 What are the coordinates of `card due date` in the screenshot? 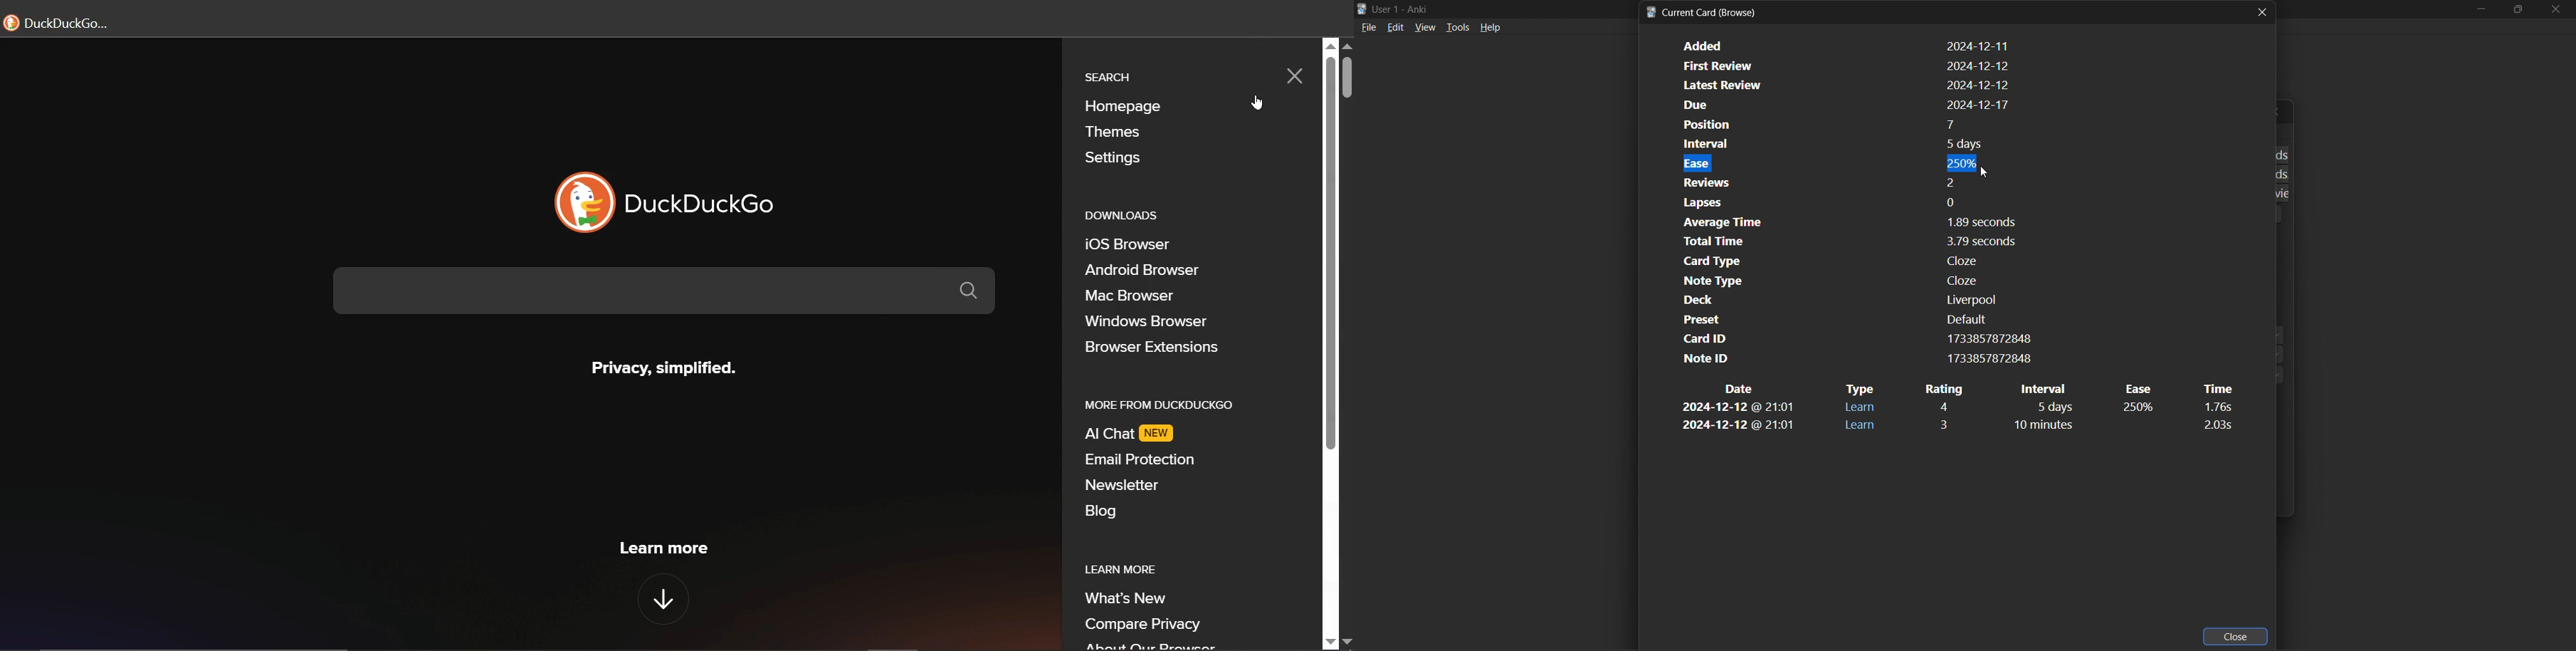 It's located at (1843, 106).